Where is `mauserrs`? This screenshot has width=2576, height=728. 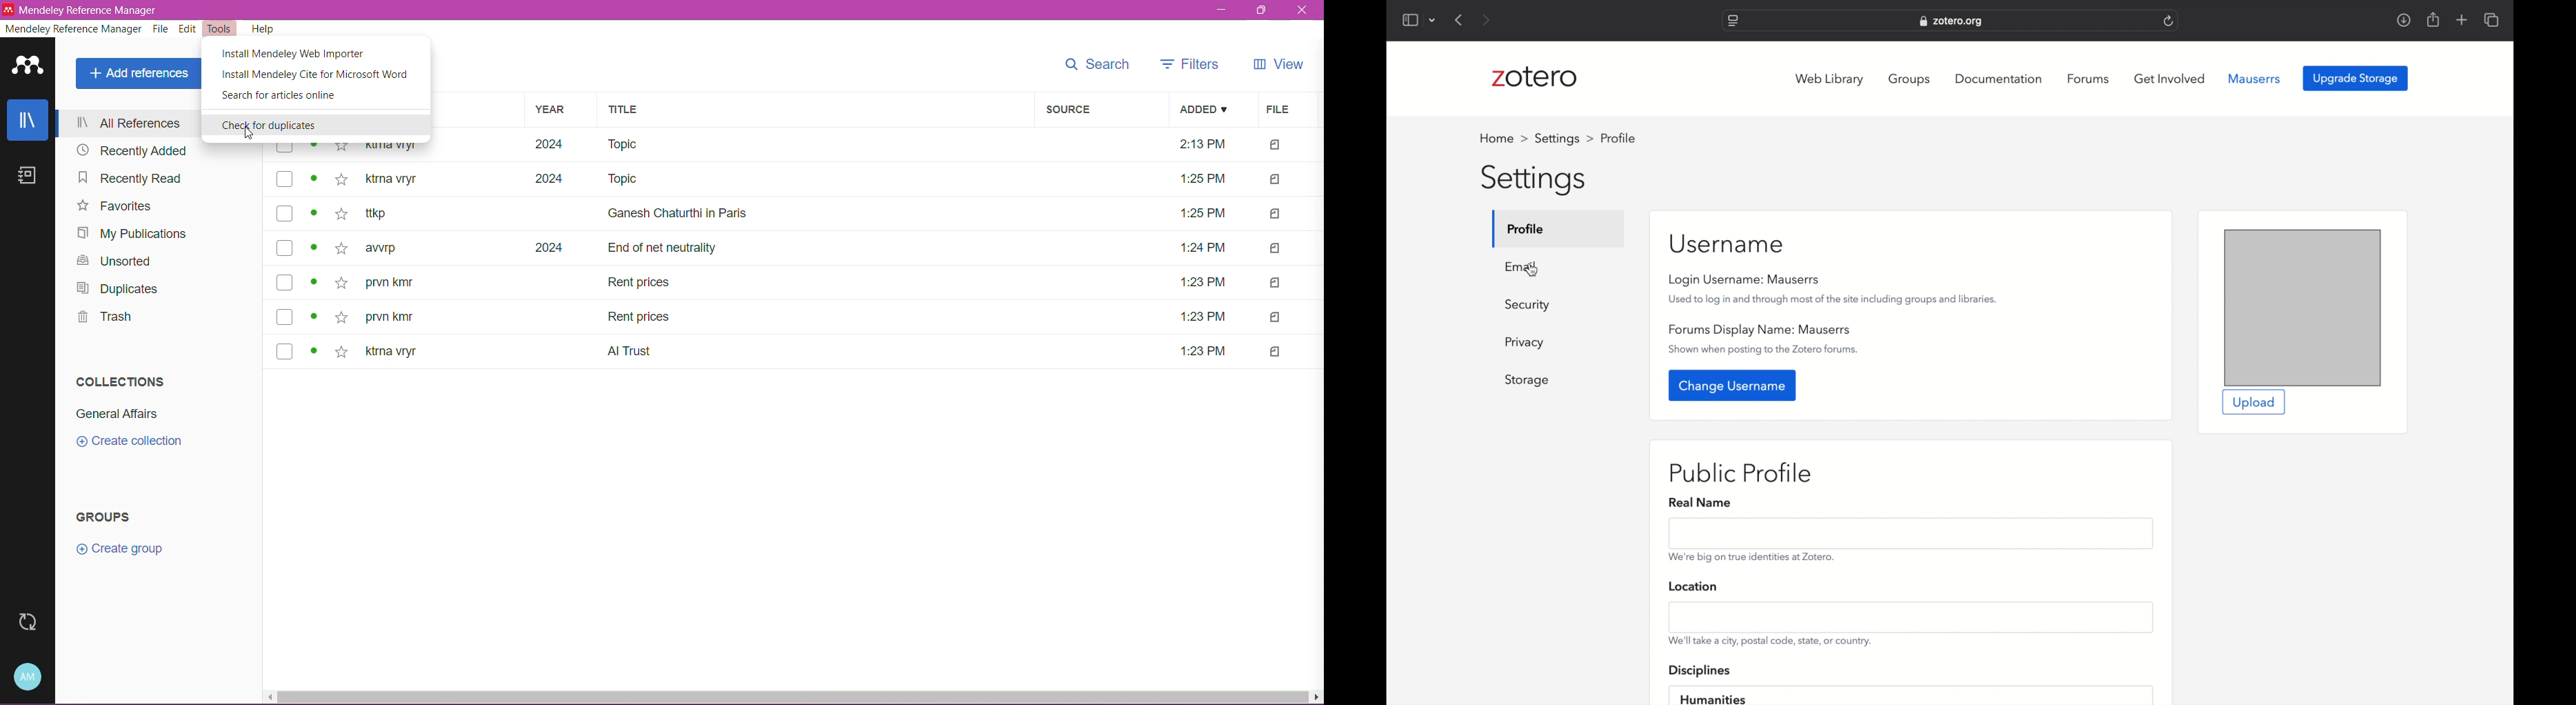 mauserrs is located at coordinates (2256, 79).